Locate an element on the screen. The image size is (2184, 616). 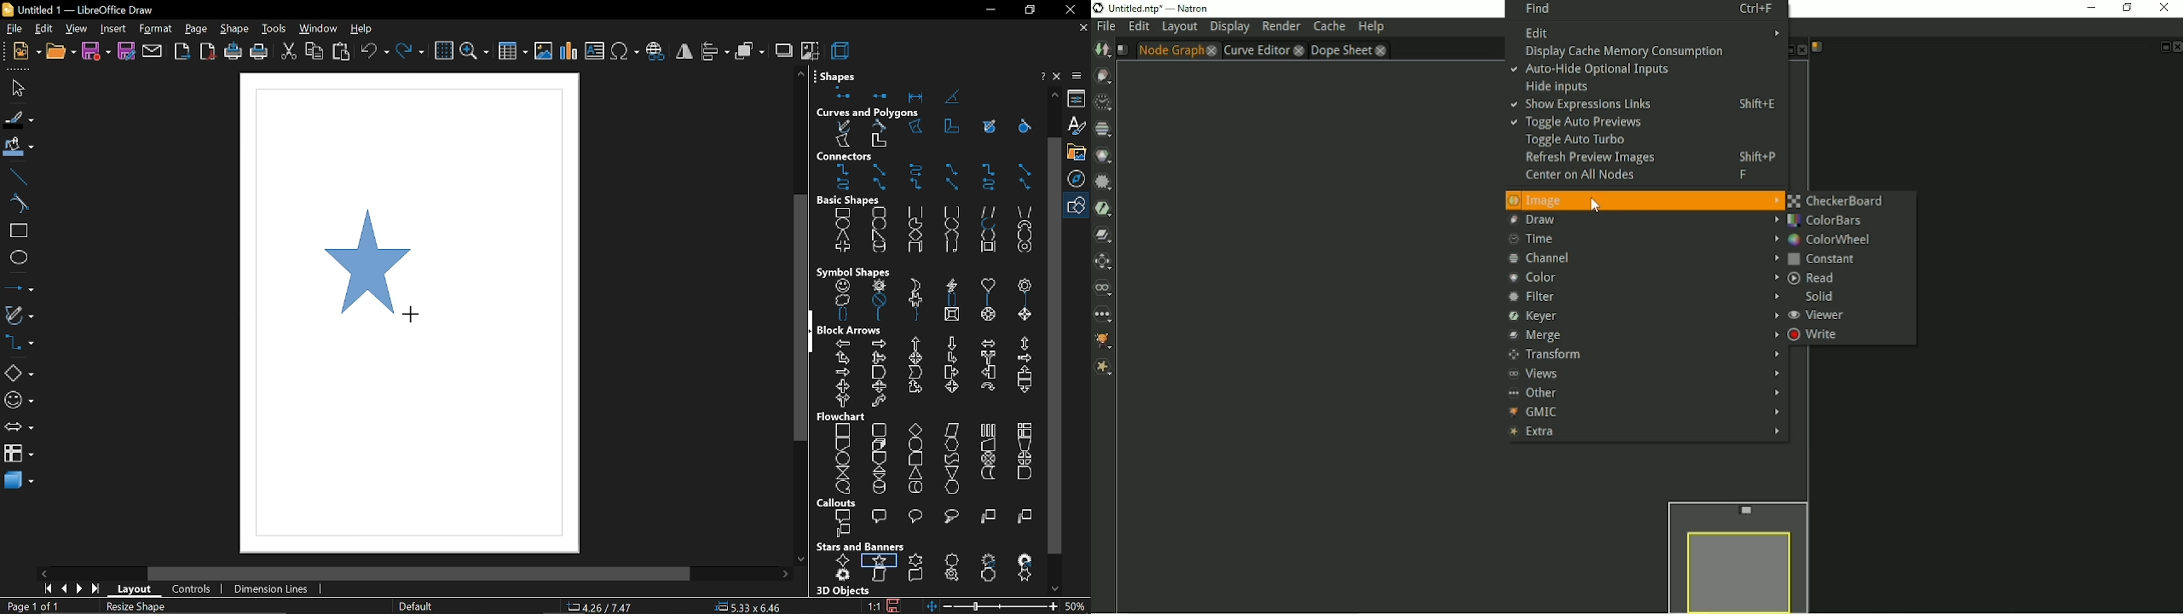
insert table is located at coordinates (513, 49).